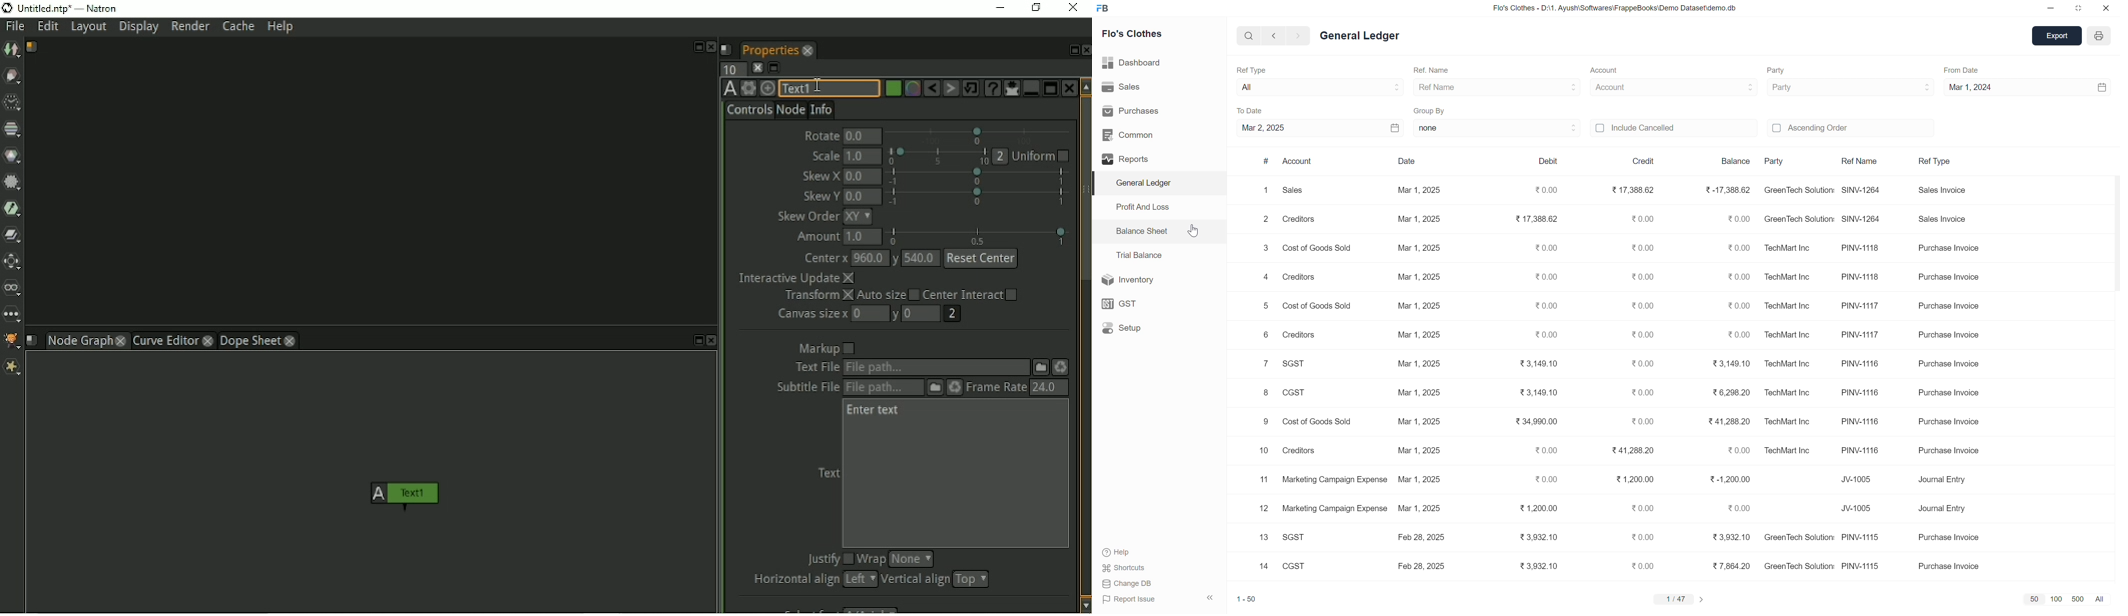  I want to click on Green tech solution, so click(1800, 566).